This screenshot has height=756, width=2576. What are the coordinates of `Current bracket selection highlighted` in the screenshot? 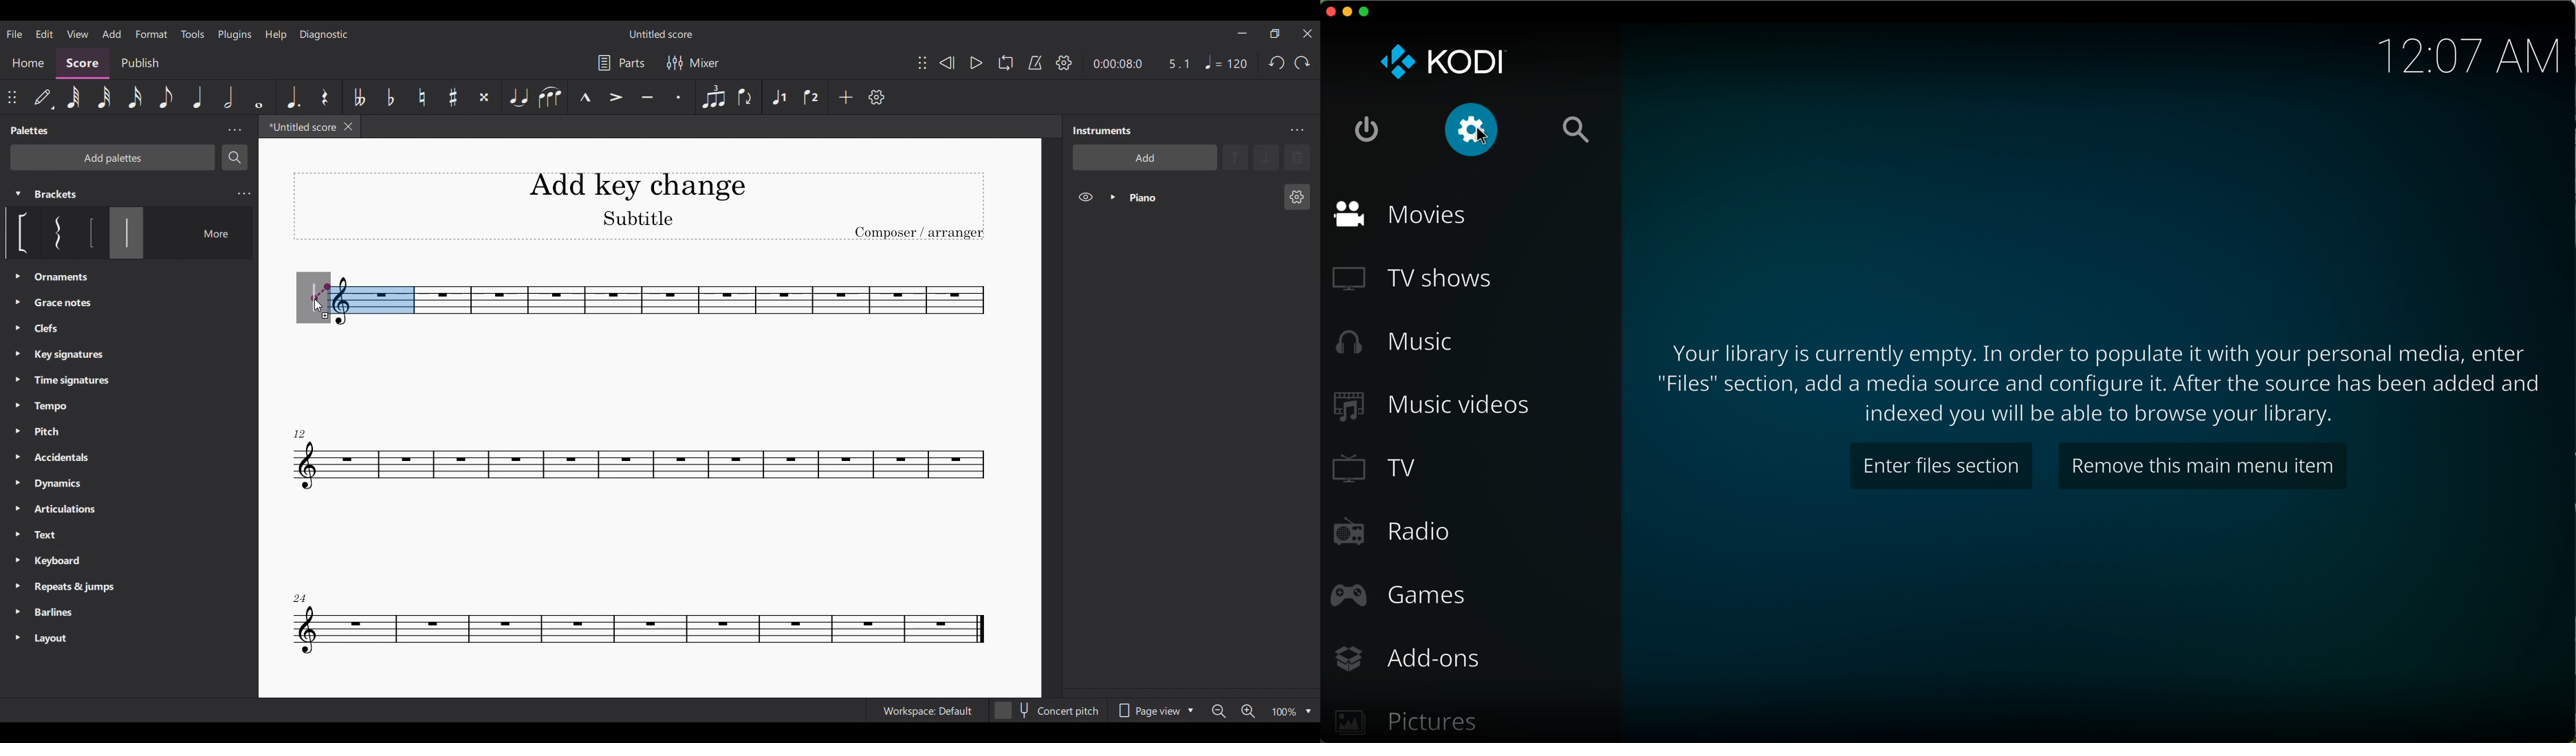 It's located at (127, 233).